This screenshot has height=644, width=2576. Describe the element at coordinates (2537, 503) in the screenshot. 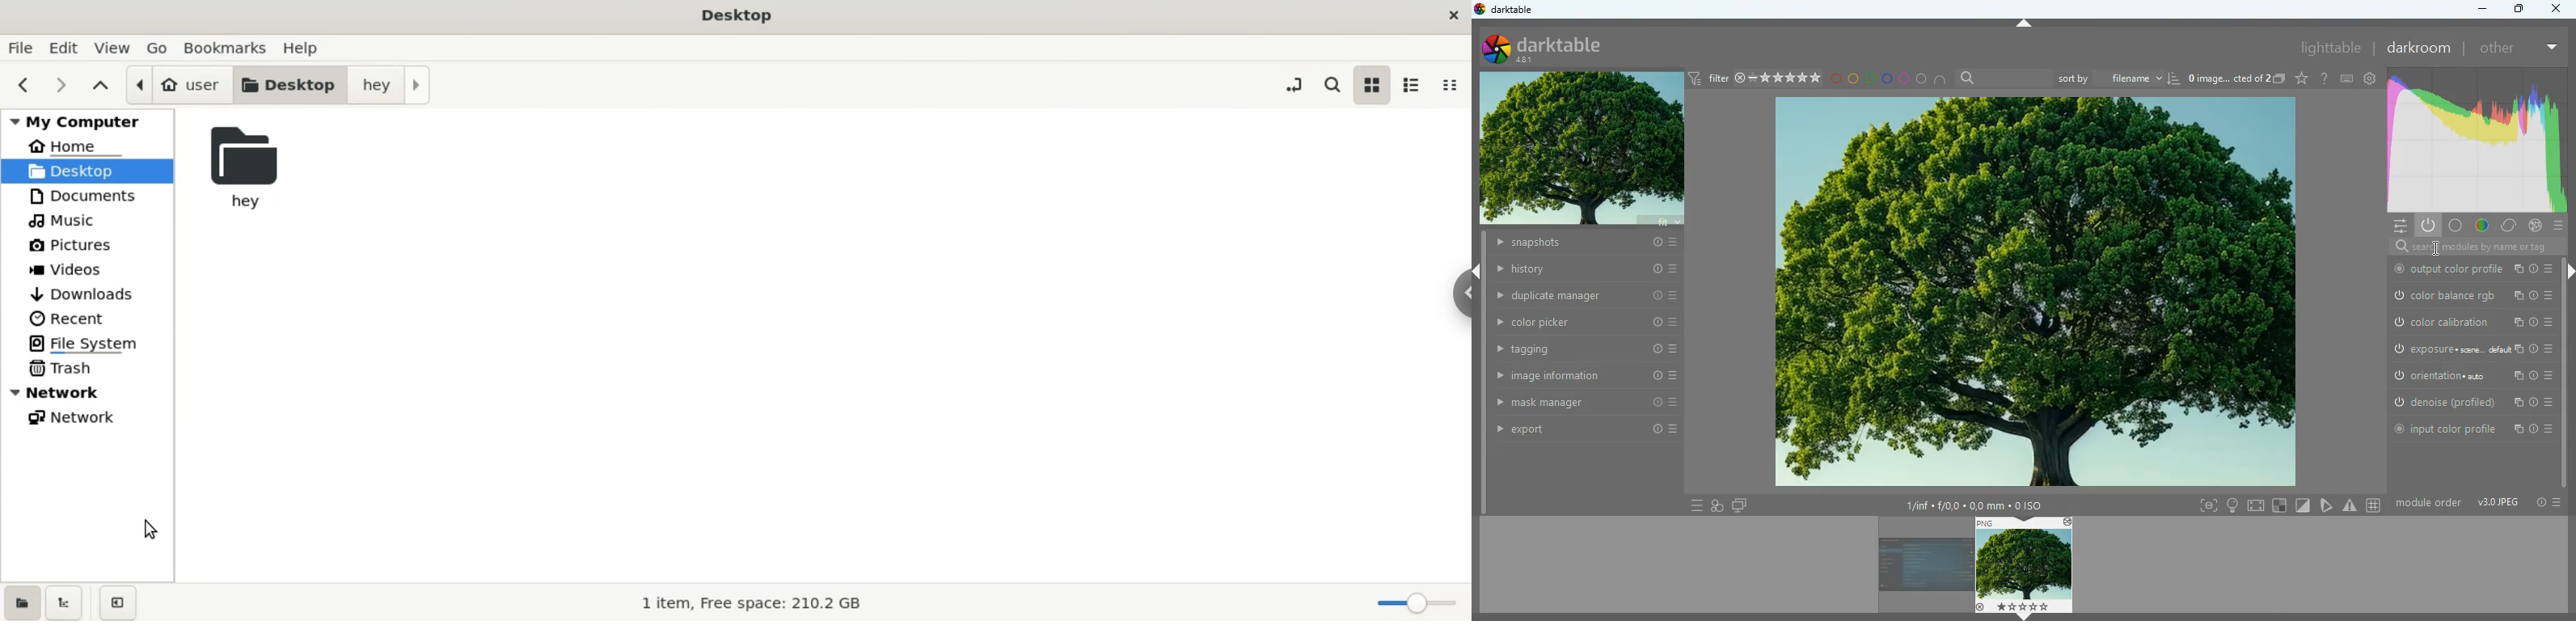

I see `info` at that location.